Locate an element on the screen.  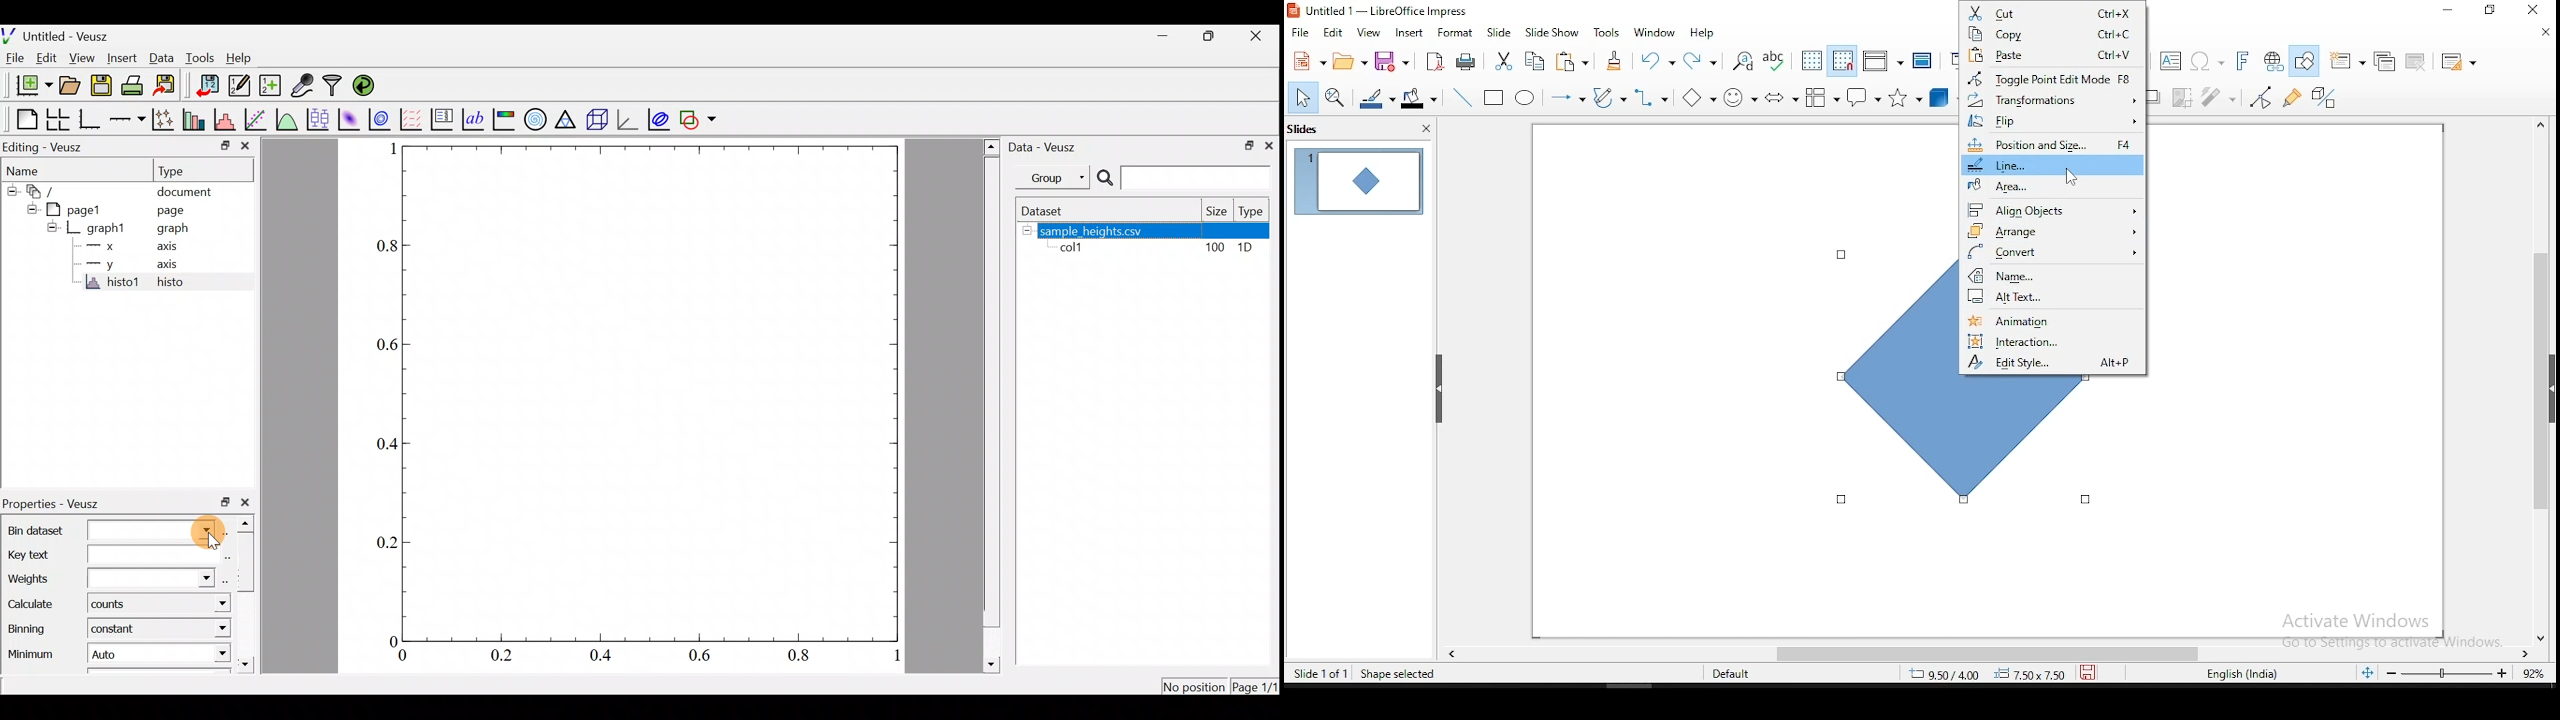
display grid is located at coordinates (1812, 61).